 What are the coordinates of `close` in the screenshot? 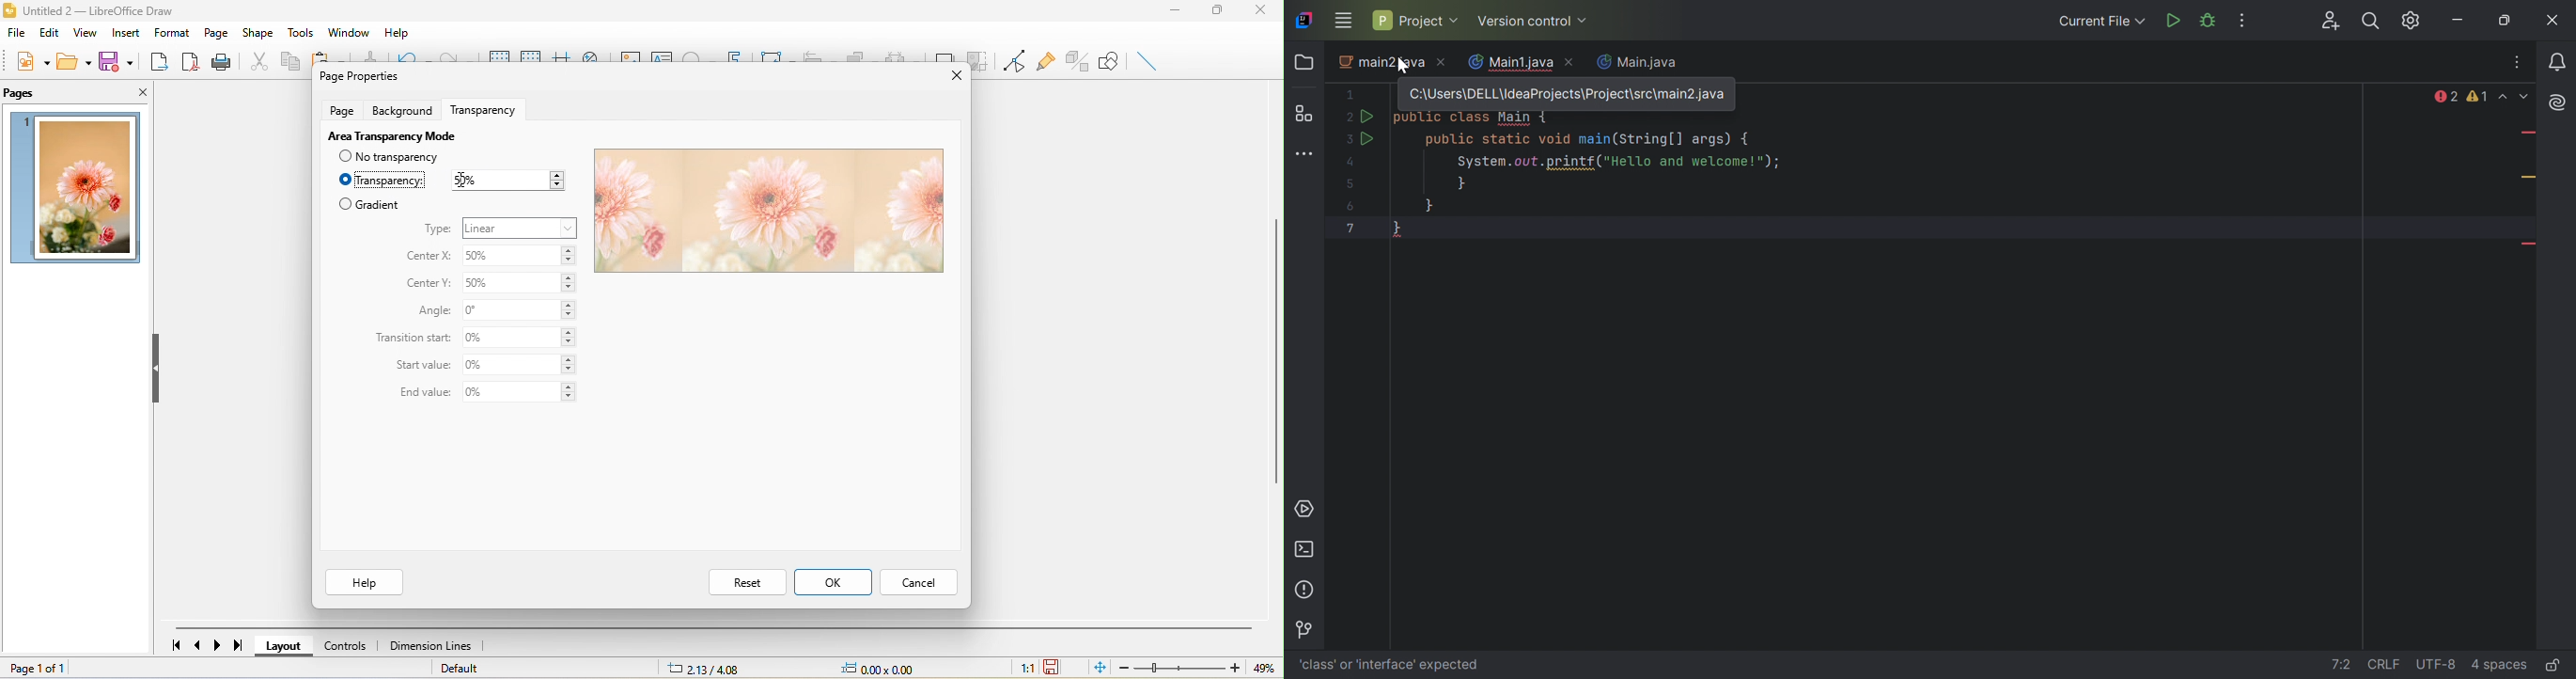 It's located at (130, 90).